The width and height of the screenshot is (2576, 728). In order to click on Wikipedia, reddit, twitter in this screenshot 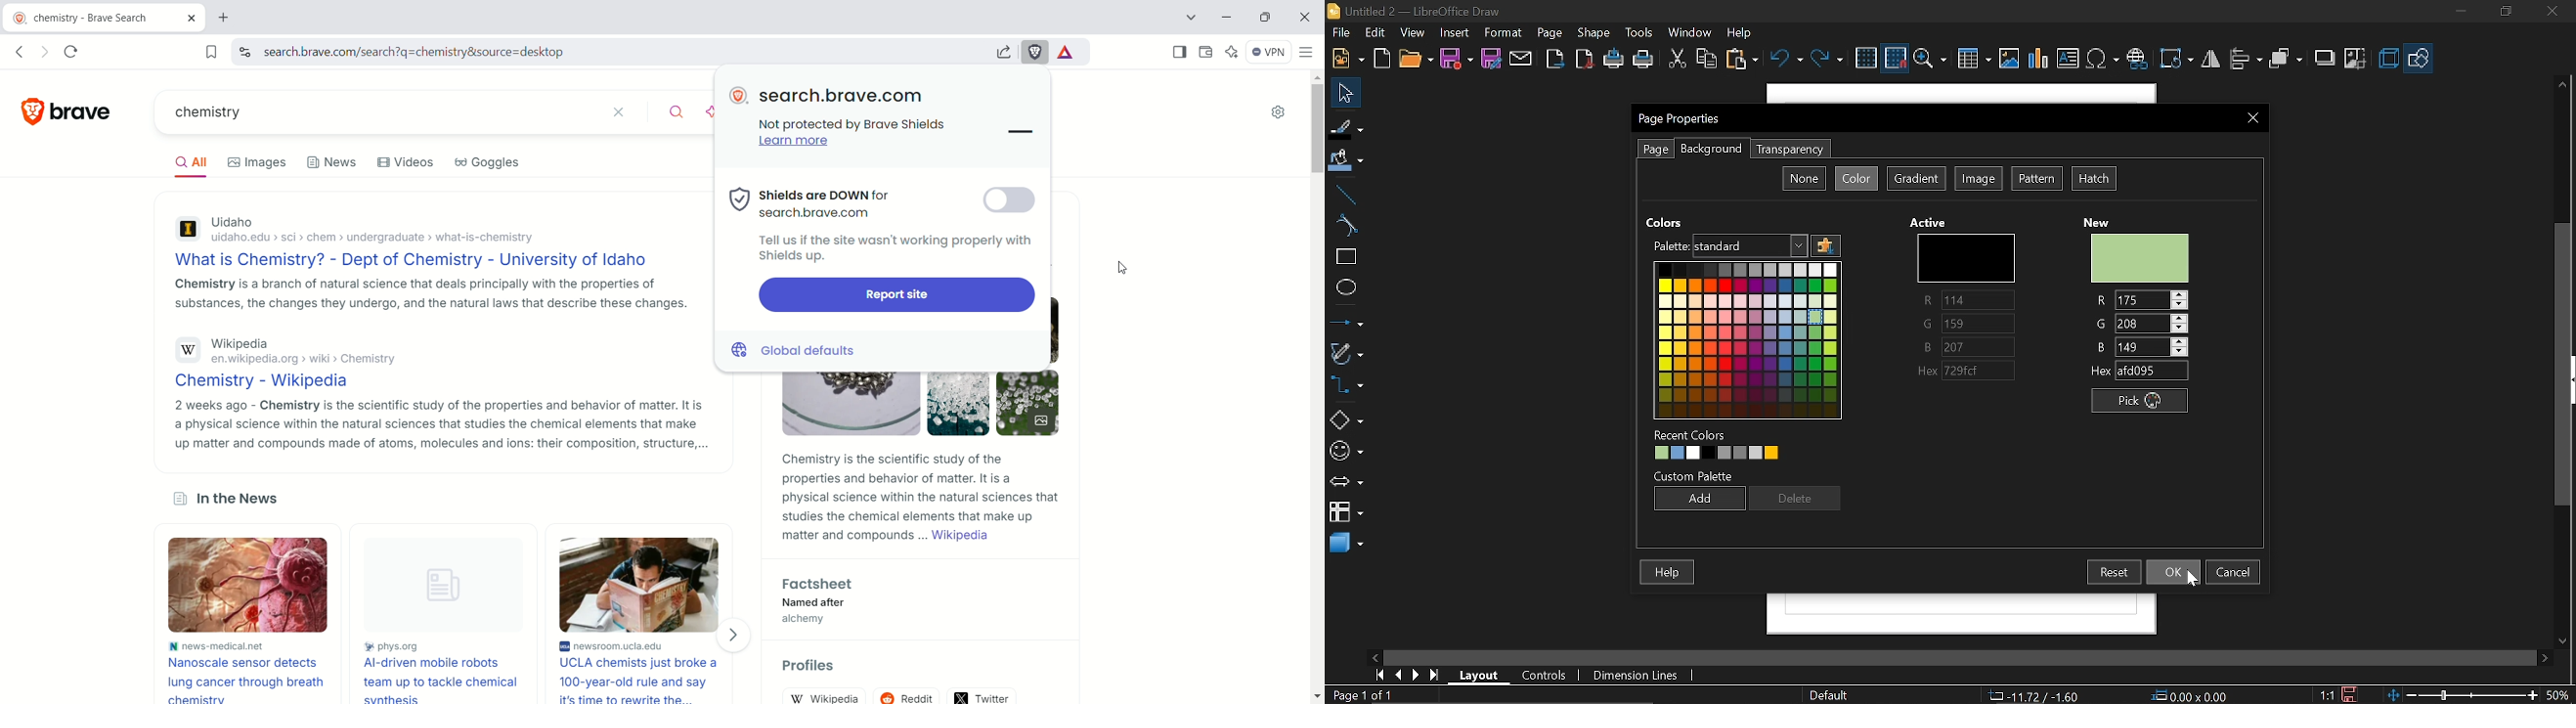, I will do `click(918, 692)`.